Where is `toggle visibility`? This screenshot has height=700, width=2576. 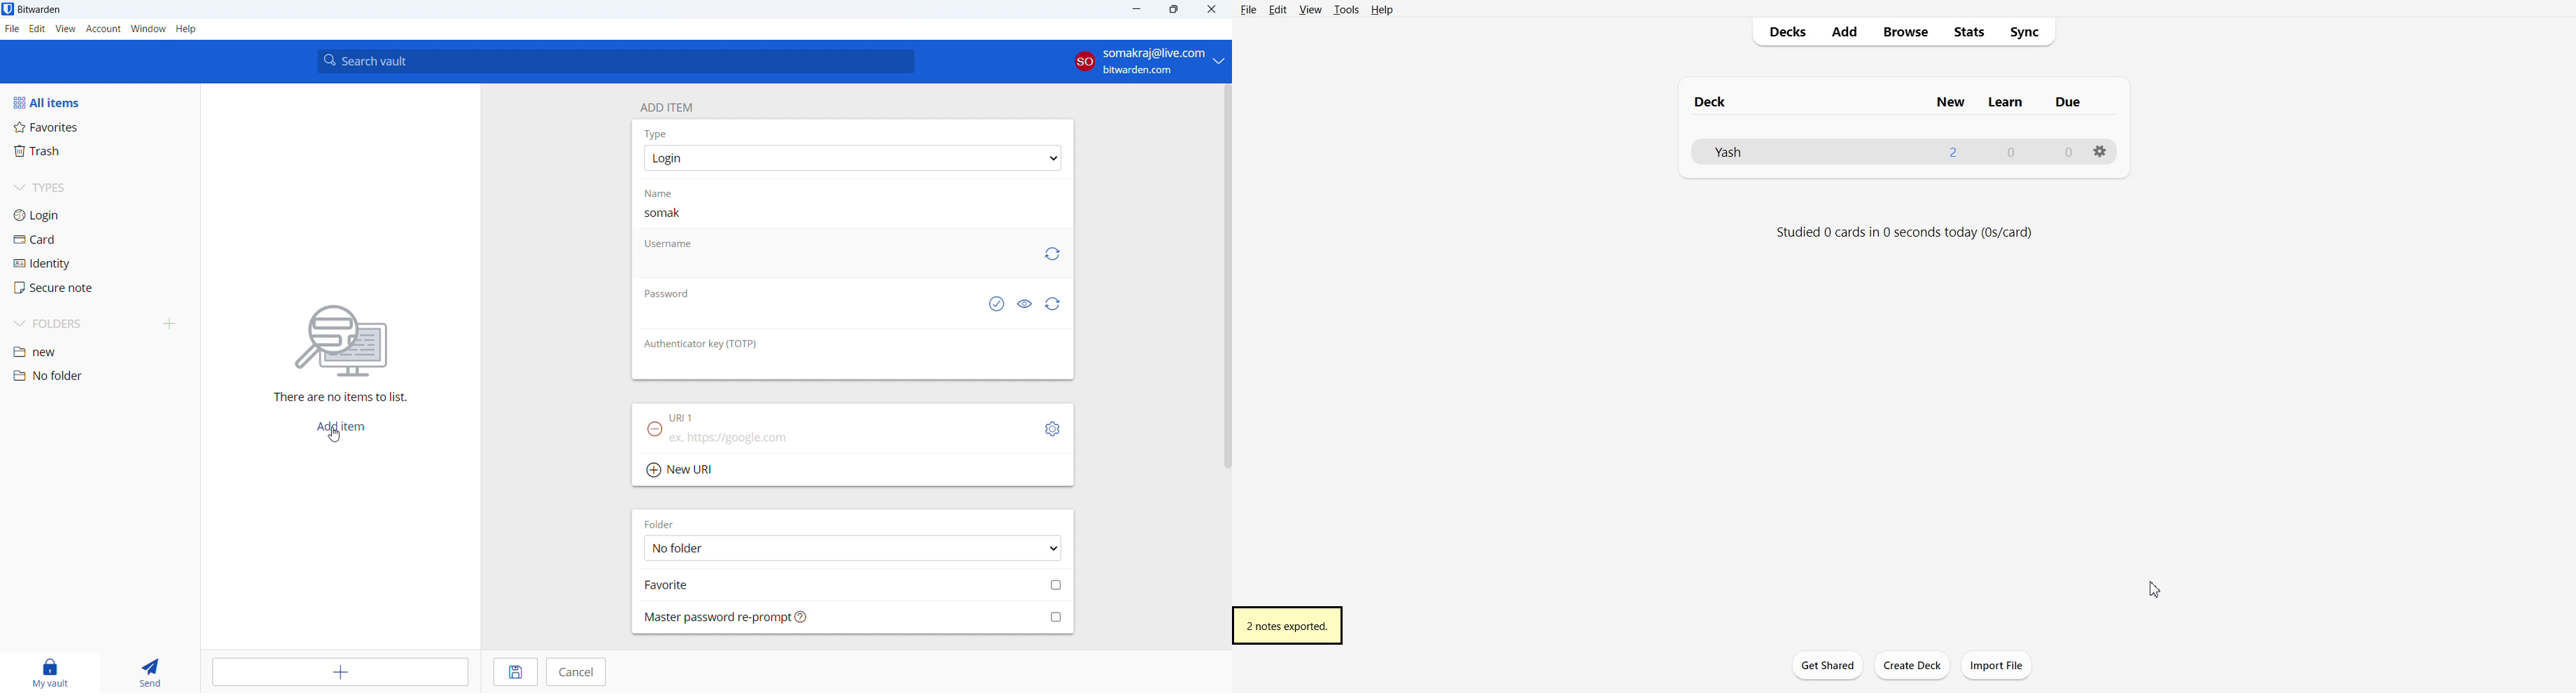
toggle visibility is located at coordinates (1024, 305).